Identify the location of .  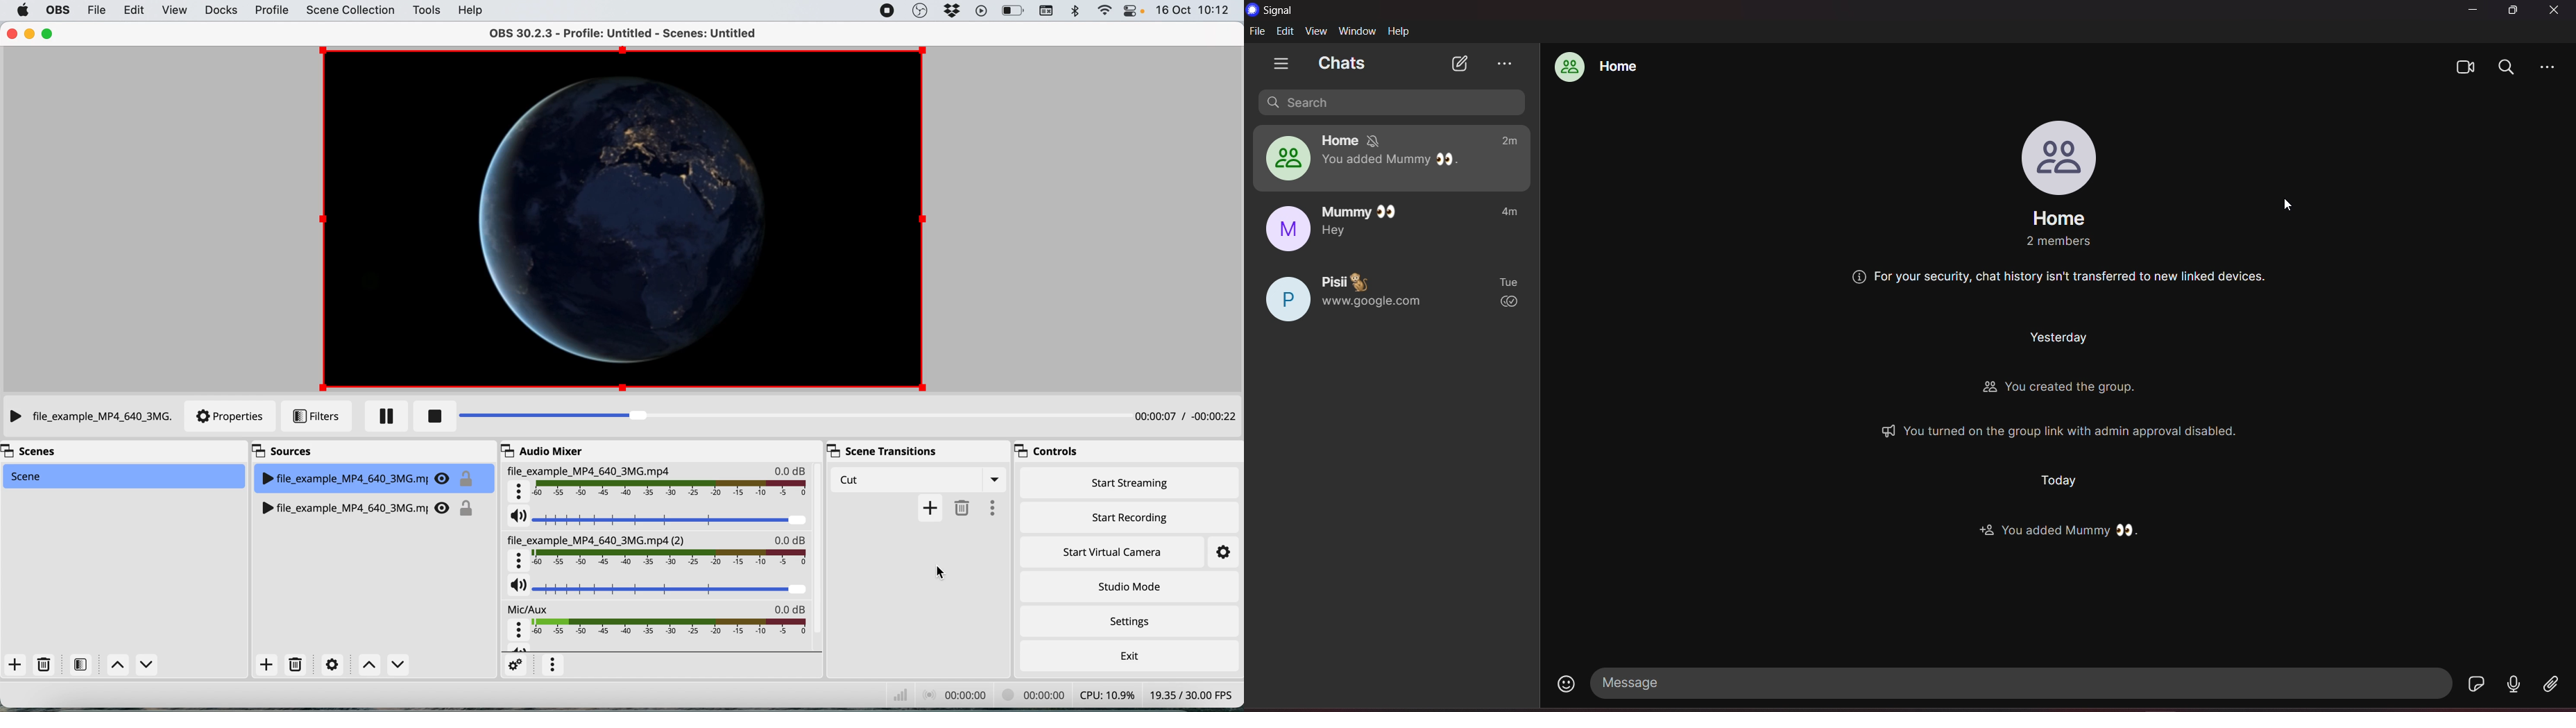
(2081, 280).